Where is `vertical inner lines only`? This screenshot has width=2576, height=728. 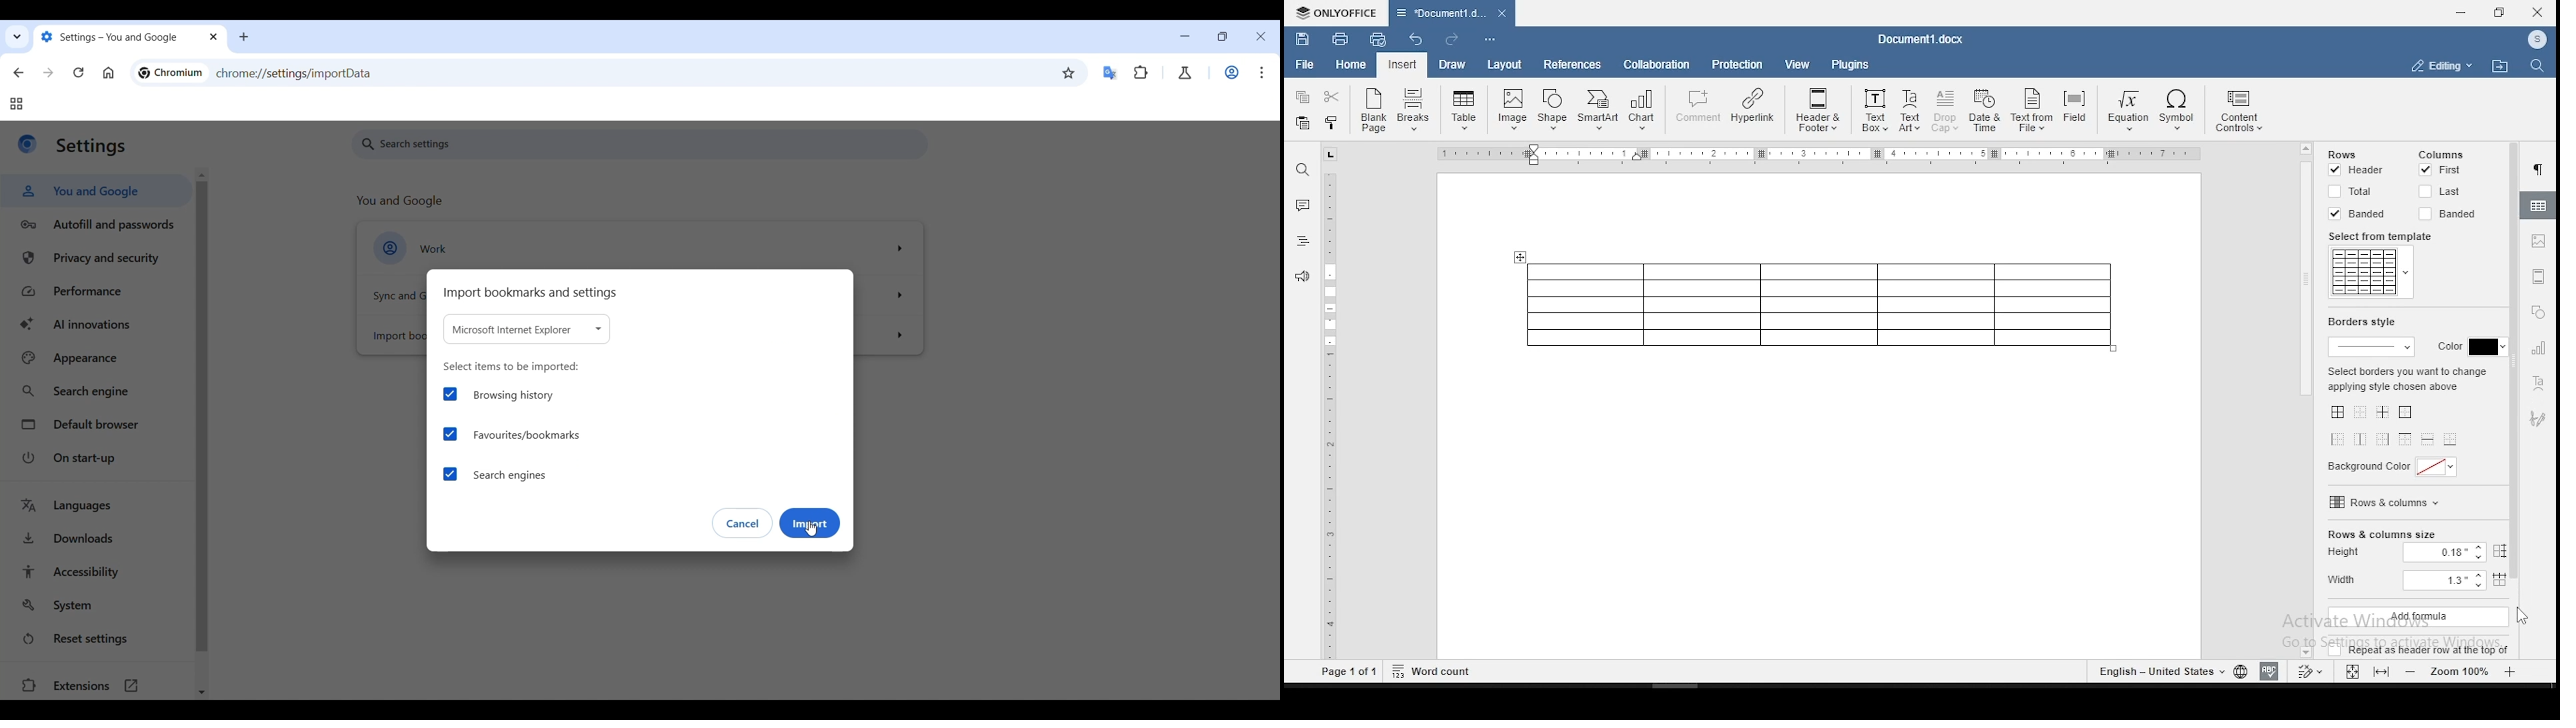
vertical inner lines only is located at coordinates (2360, 440).